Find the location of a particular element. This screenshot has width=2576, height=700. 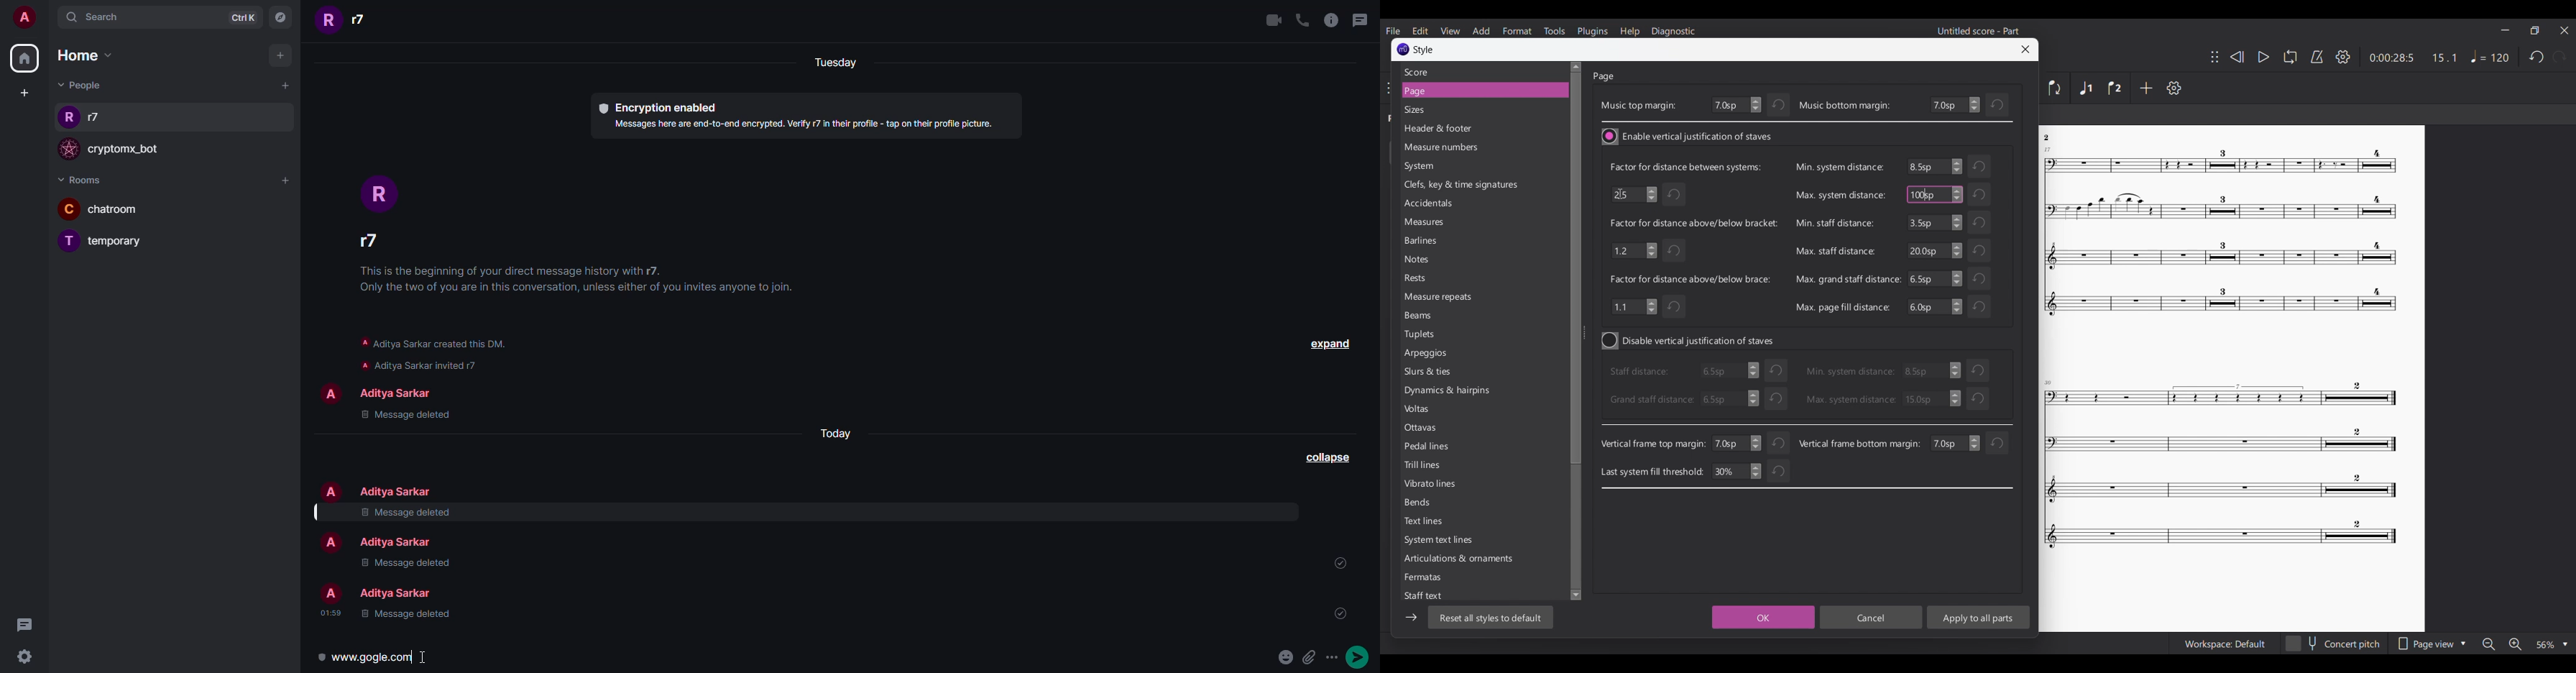

Rests is located at coordinates (1438, 280).